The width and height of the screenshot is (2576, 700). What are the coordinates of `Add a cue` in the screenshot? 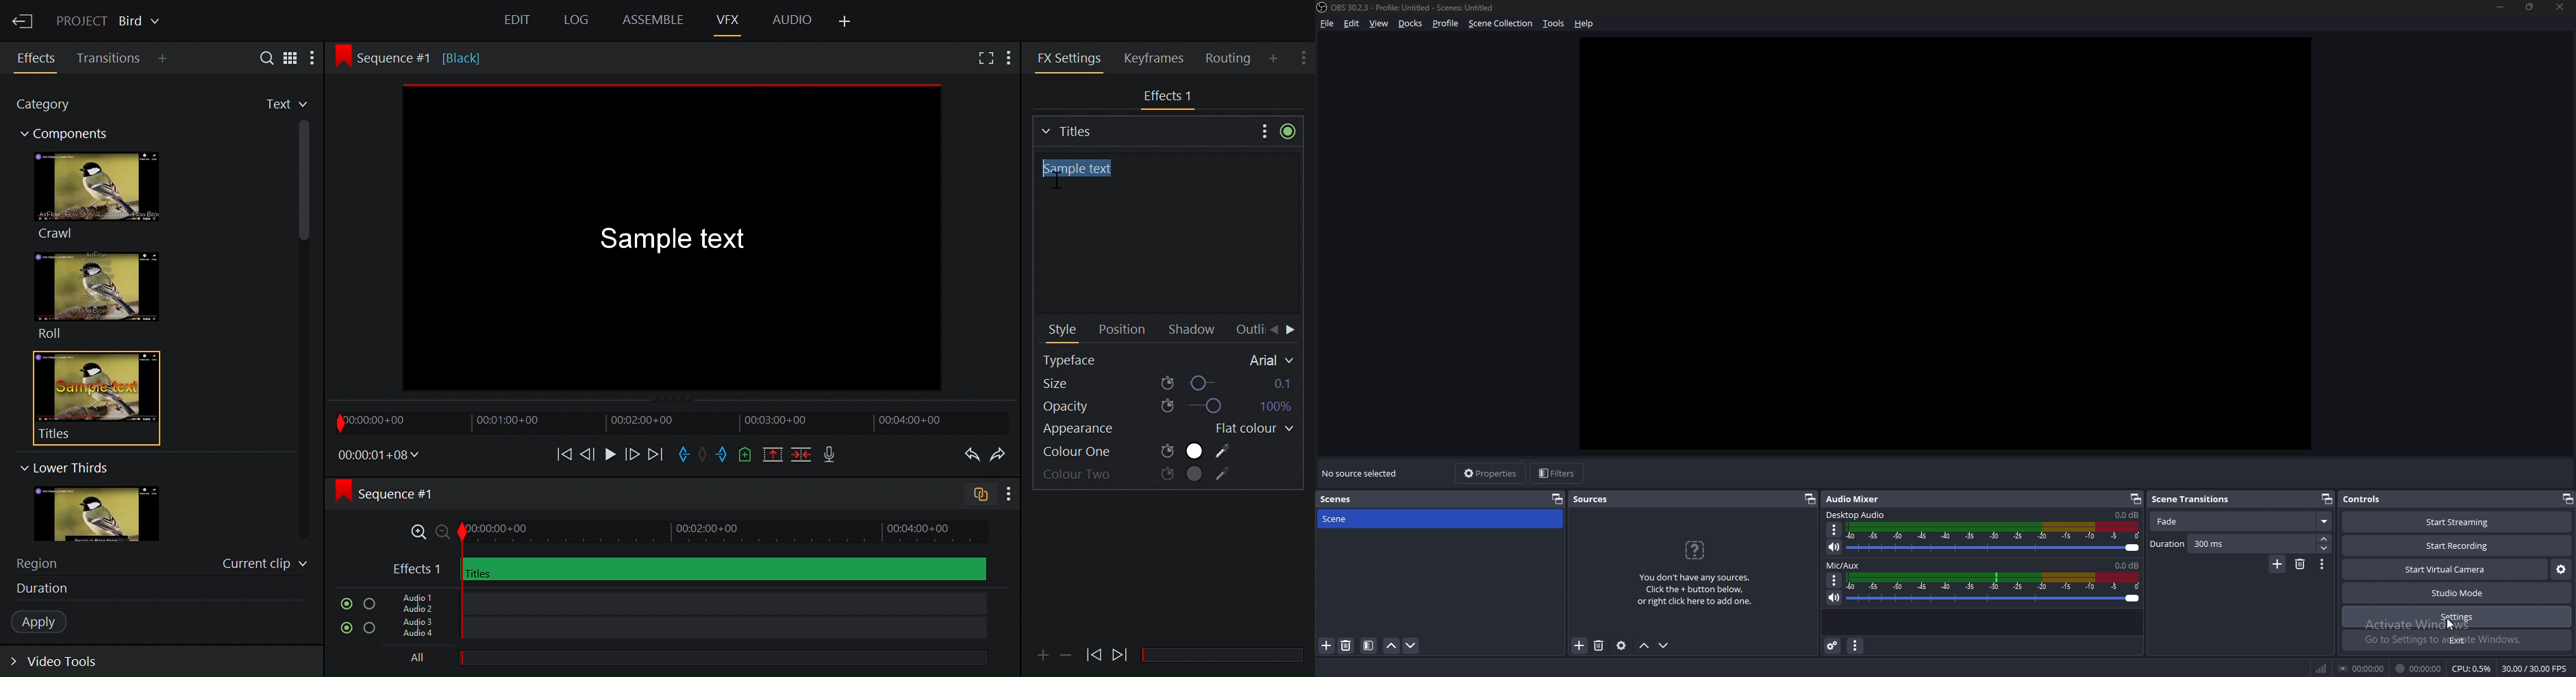 It's located at (745, 456).